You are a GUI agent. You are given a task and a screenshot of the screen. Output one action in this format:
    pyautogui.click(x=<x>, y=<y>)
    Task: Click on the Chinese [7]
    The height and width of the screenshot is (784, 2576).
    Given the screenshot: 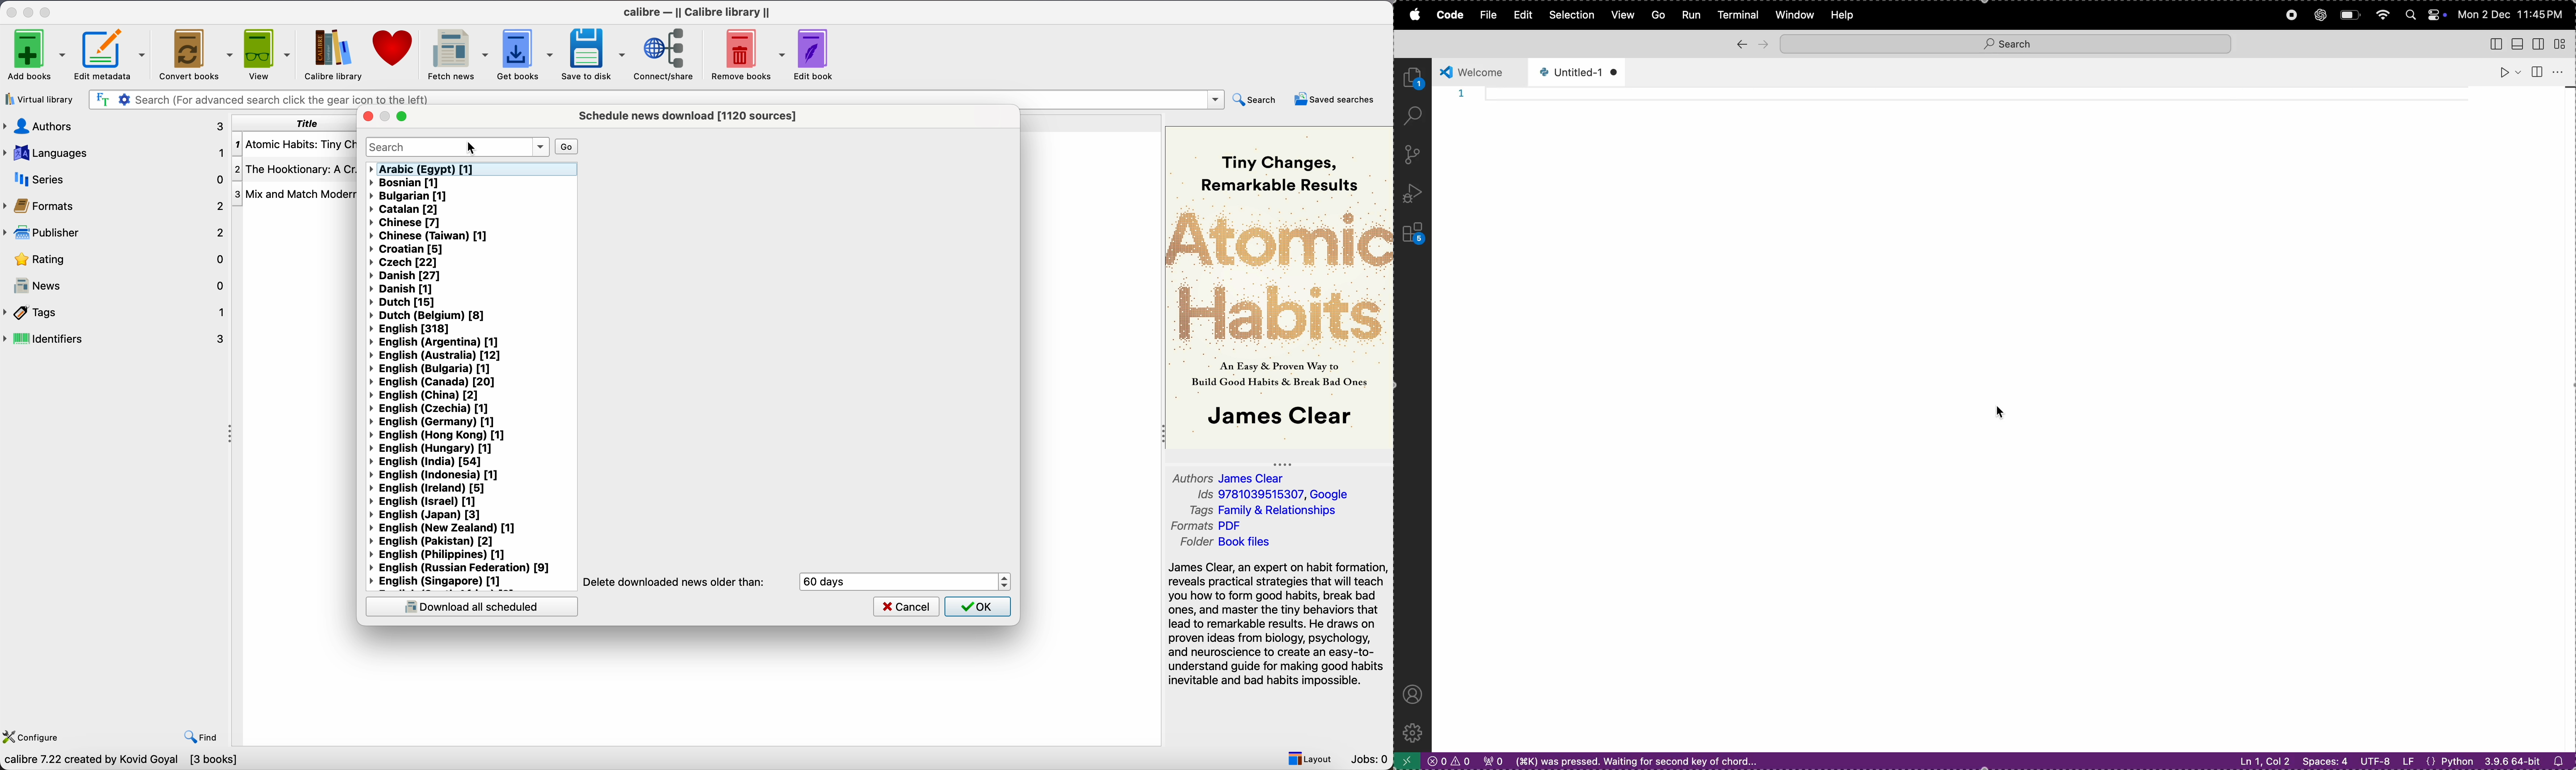 What is the action you would take?
    pyautogui.click(x=405, y=222)
    